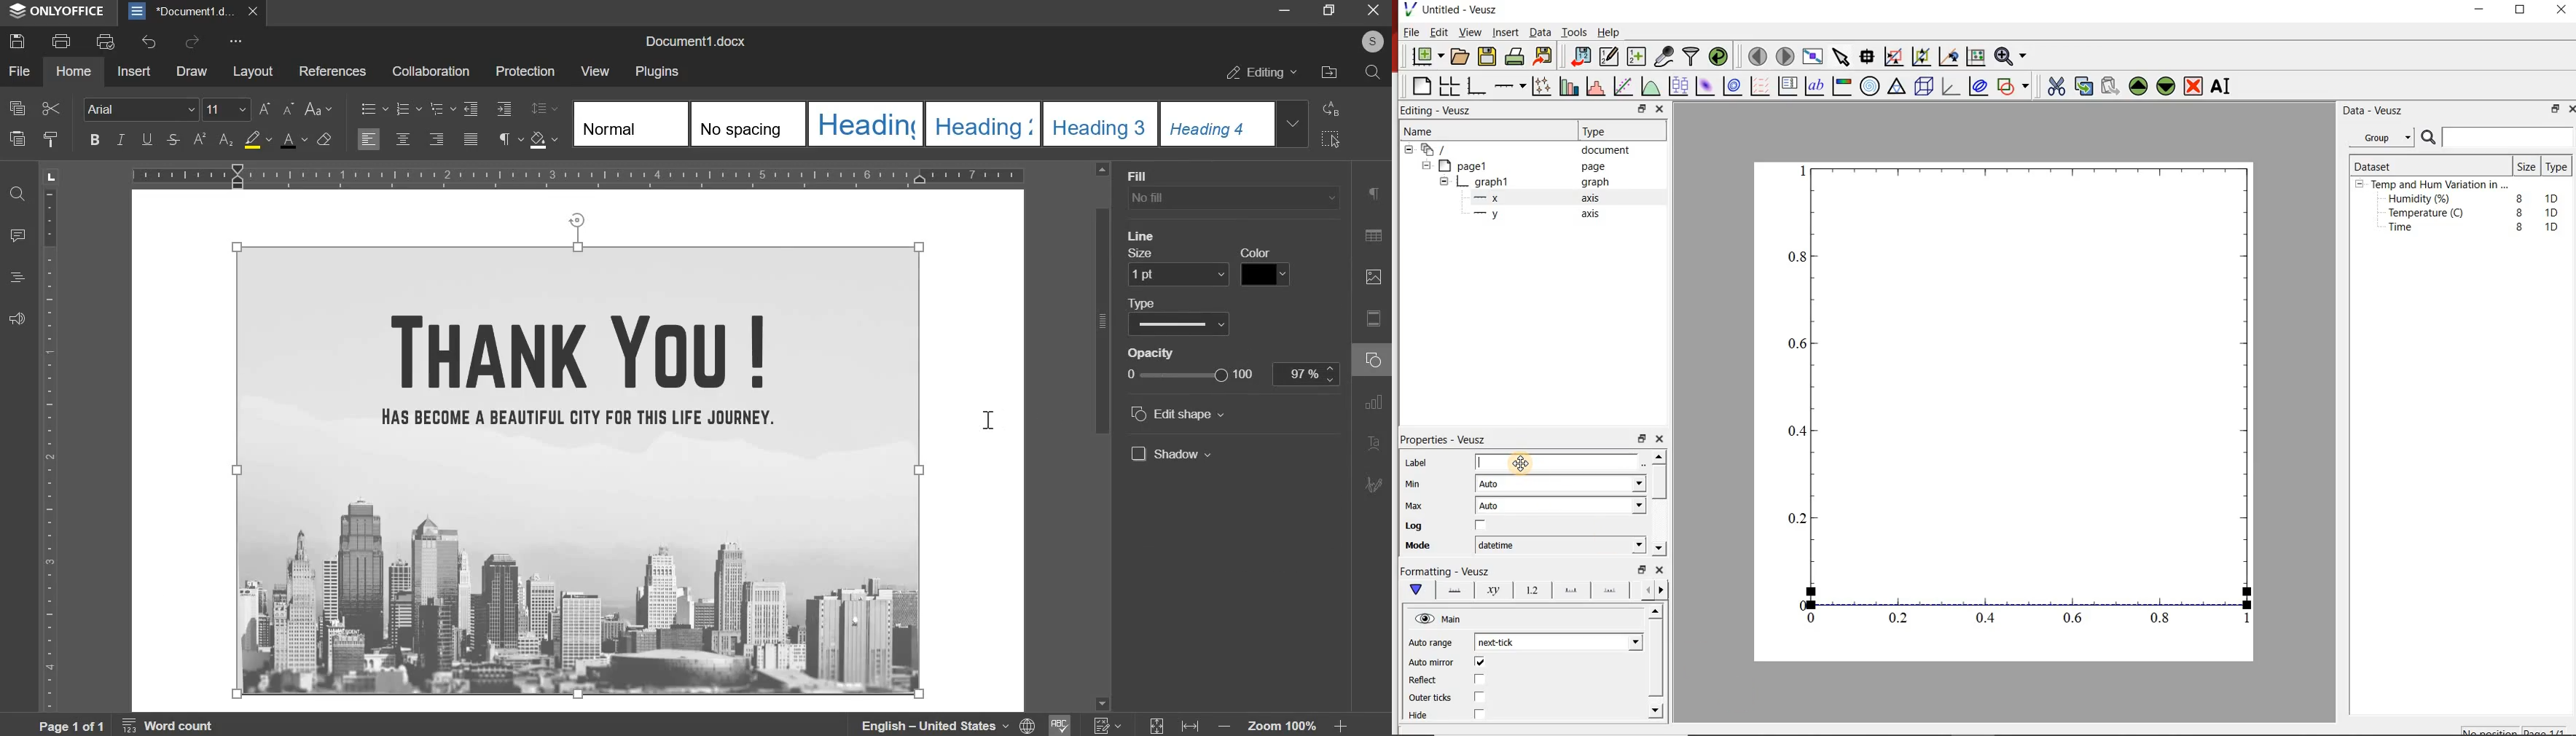 The image size is (2576, 756). What do you see at coordinates (1377, 359) in the screenshot?
I see `shape settings` at bounding box center [1377, 359].